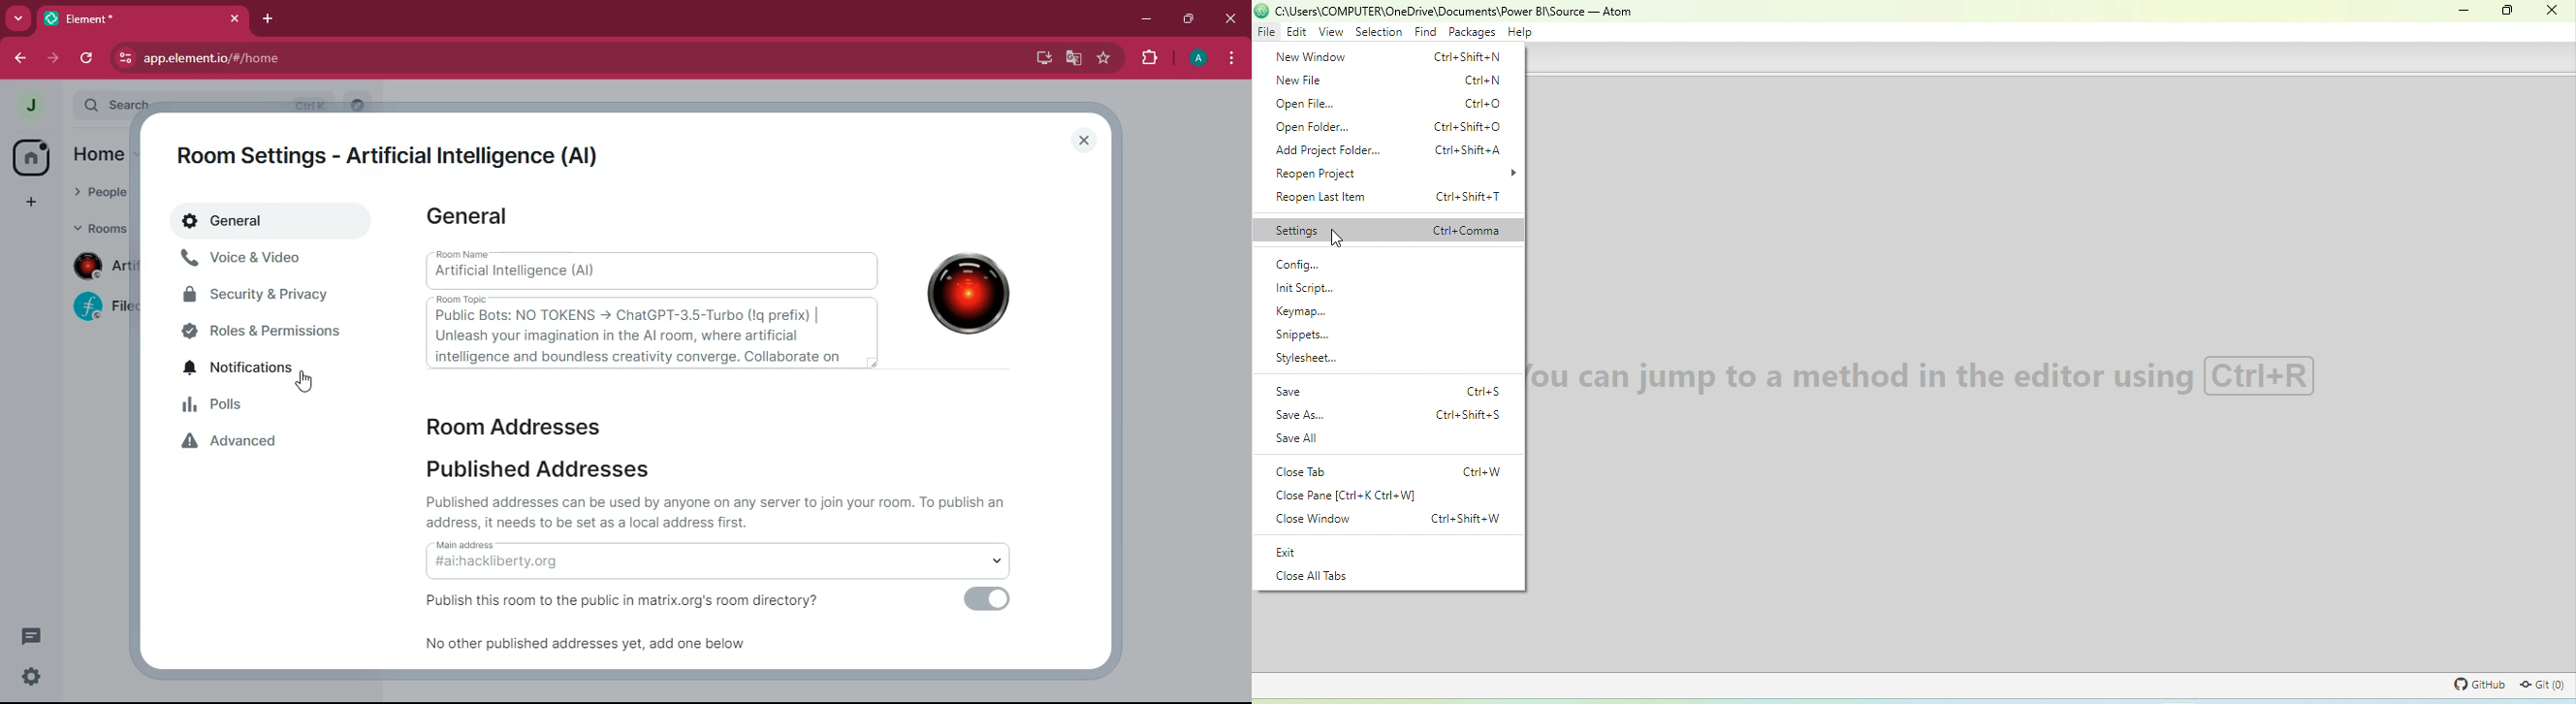 The height and width of the screenshot is (728, 2576). Describe the element at coordinates (310, 380) in the screenshot. I see `cursor` at that location.